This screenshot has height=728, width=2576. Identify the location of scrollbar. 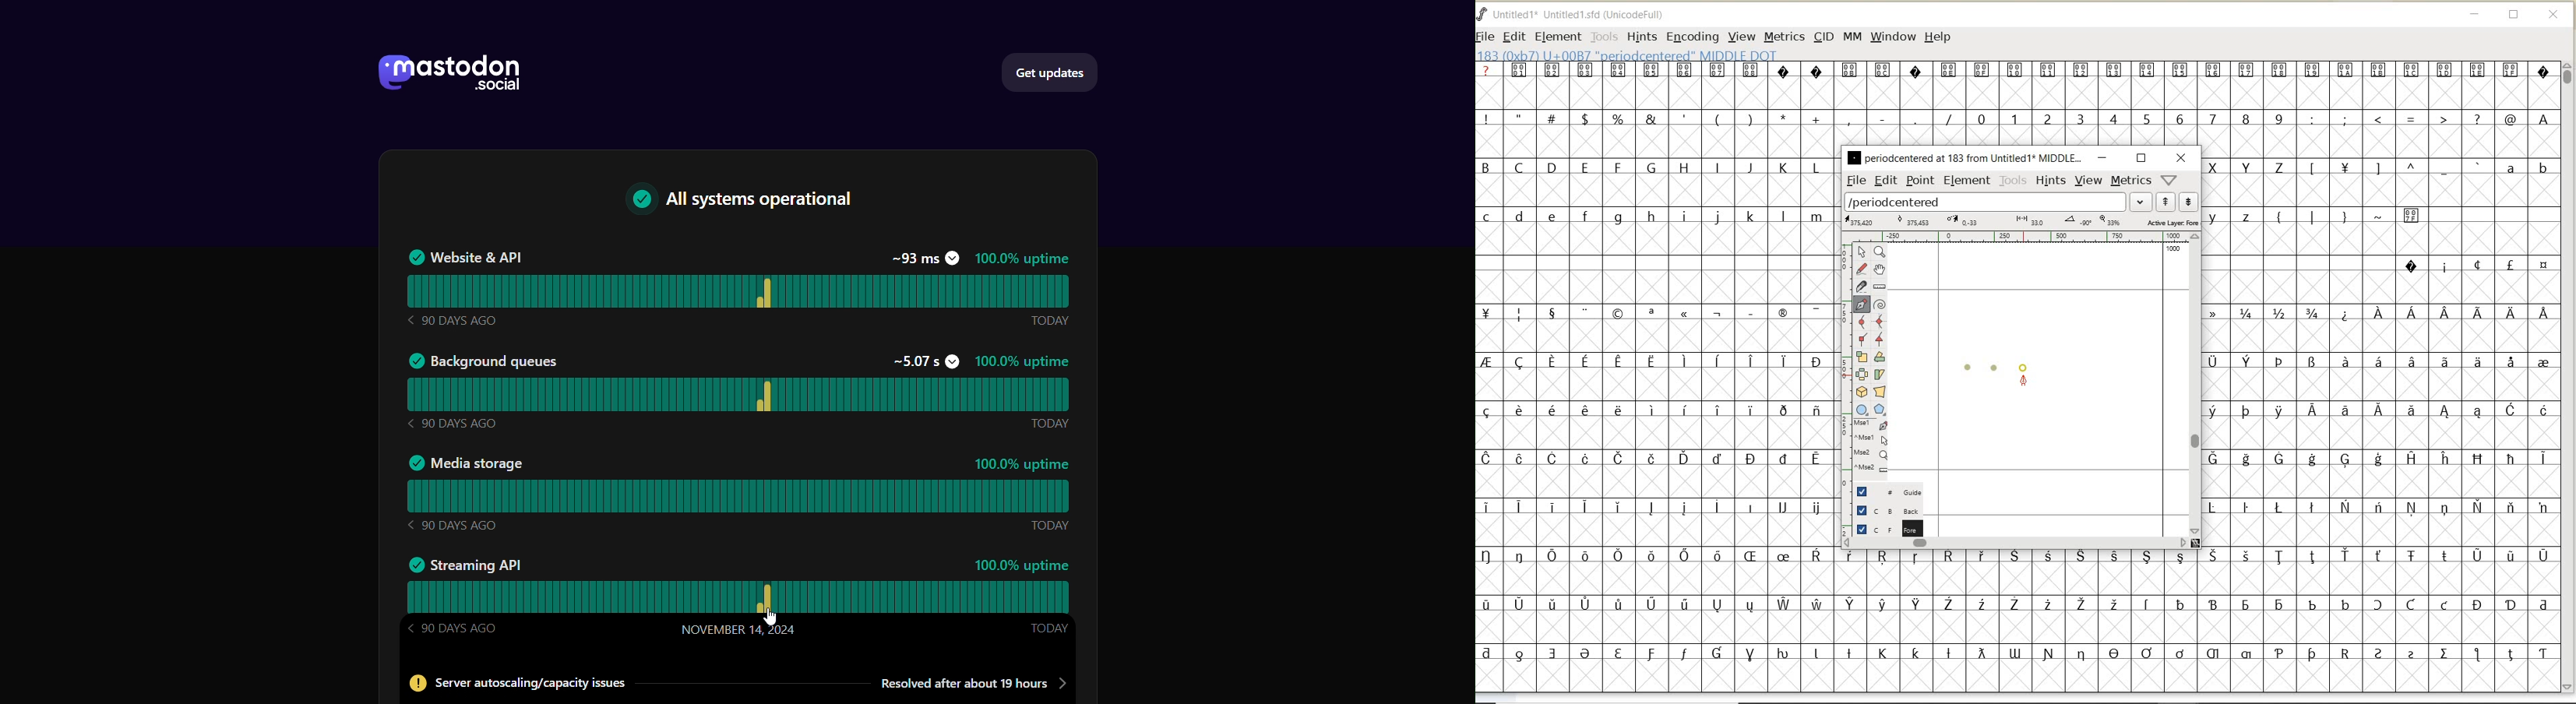
(2016, 543).